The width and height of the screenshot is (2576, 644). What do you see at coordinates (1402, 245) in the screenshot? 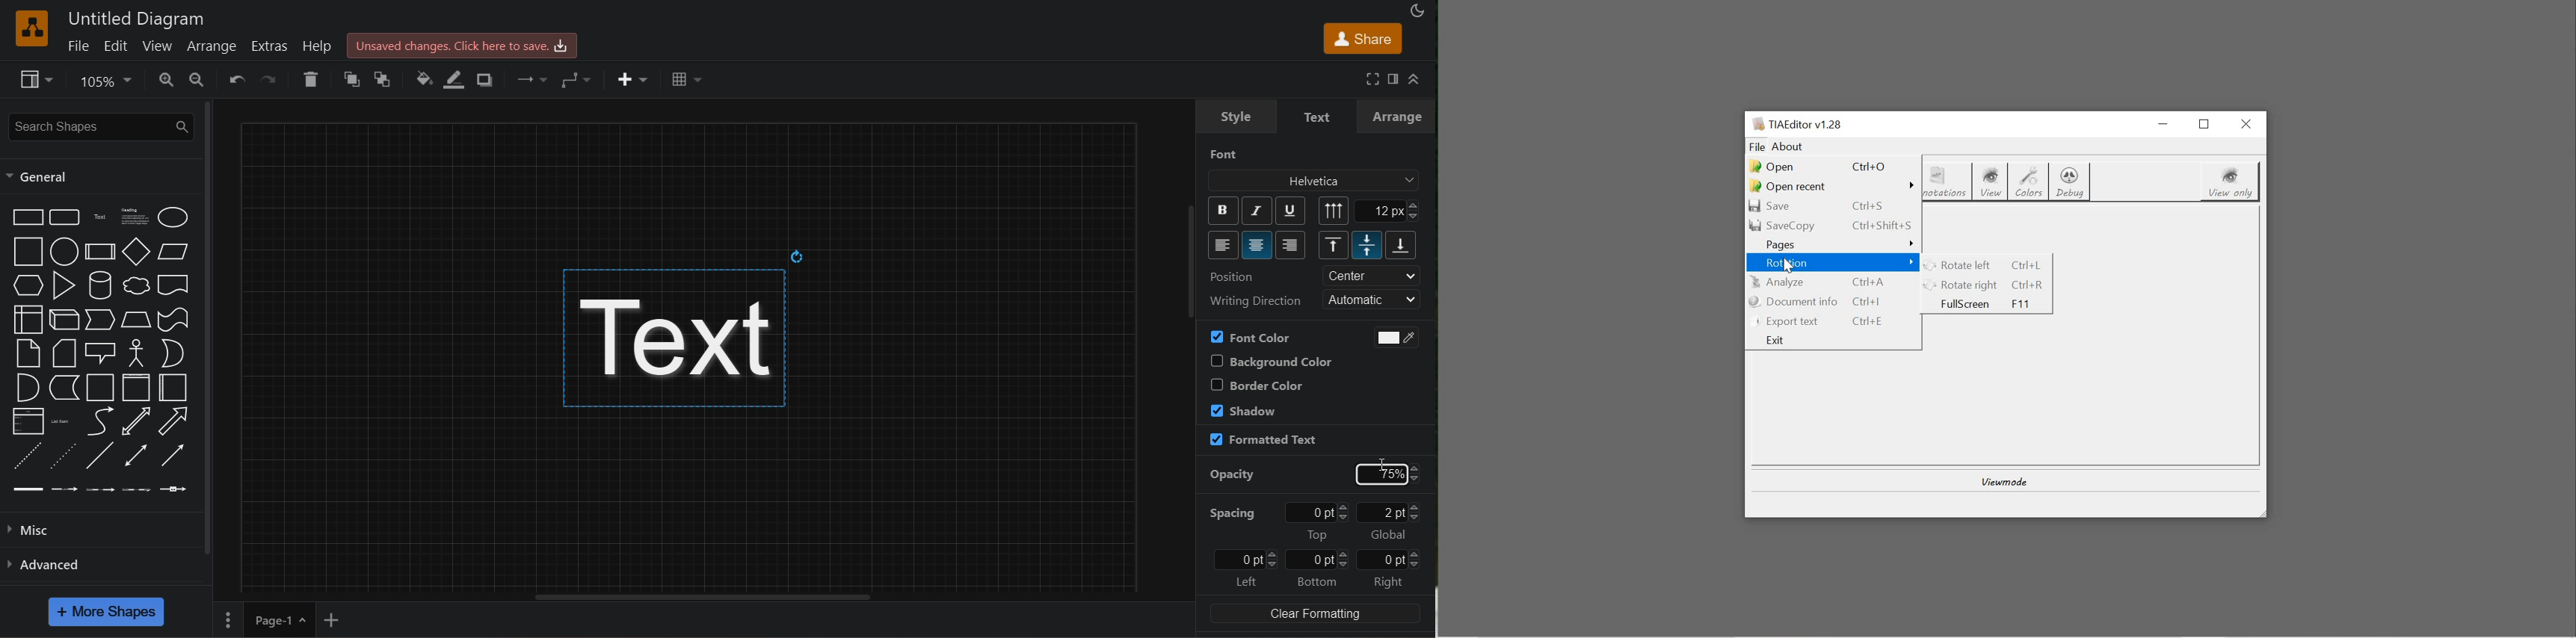
I see `bottom` at bounding box center [1402, 245].